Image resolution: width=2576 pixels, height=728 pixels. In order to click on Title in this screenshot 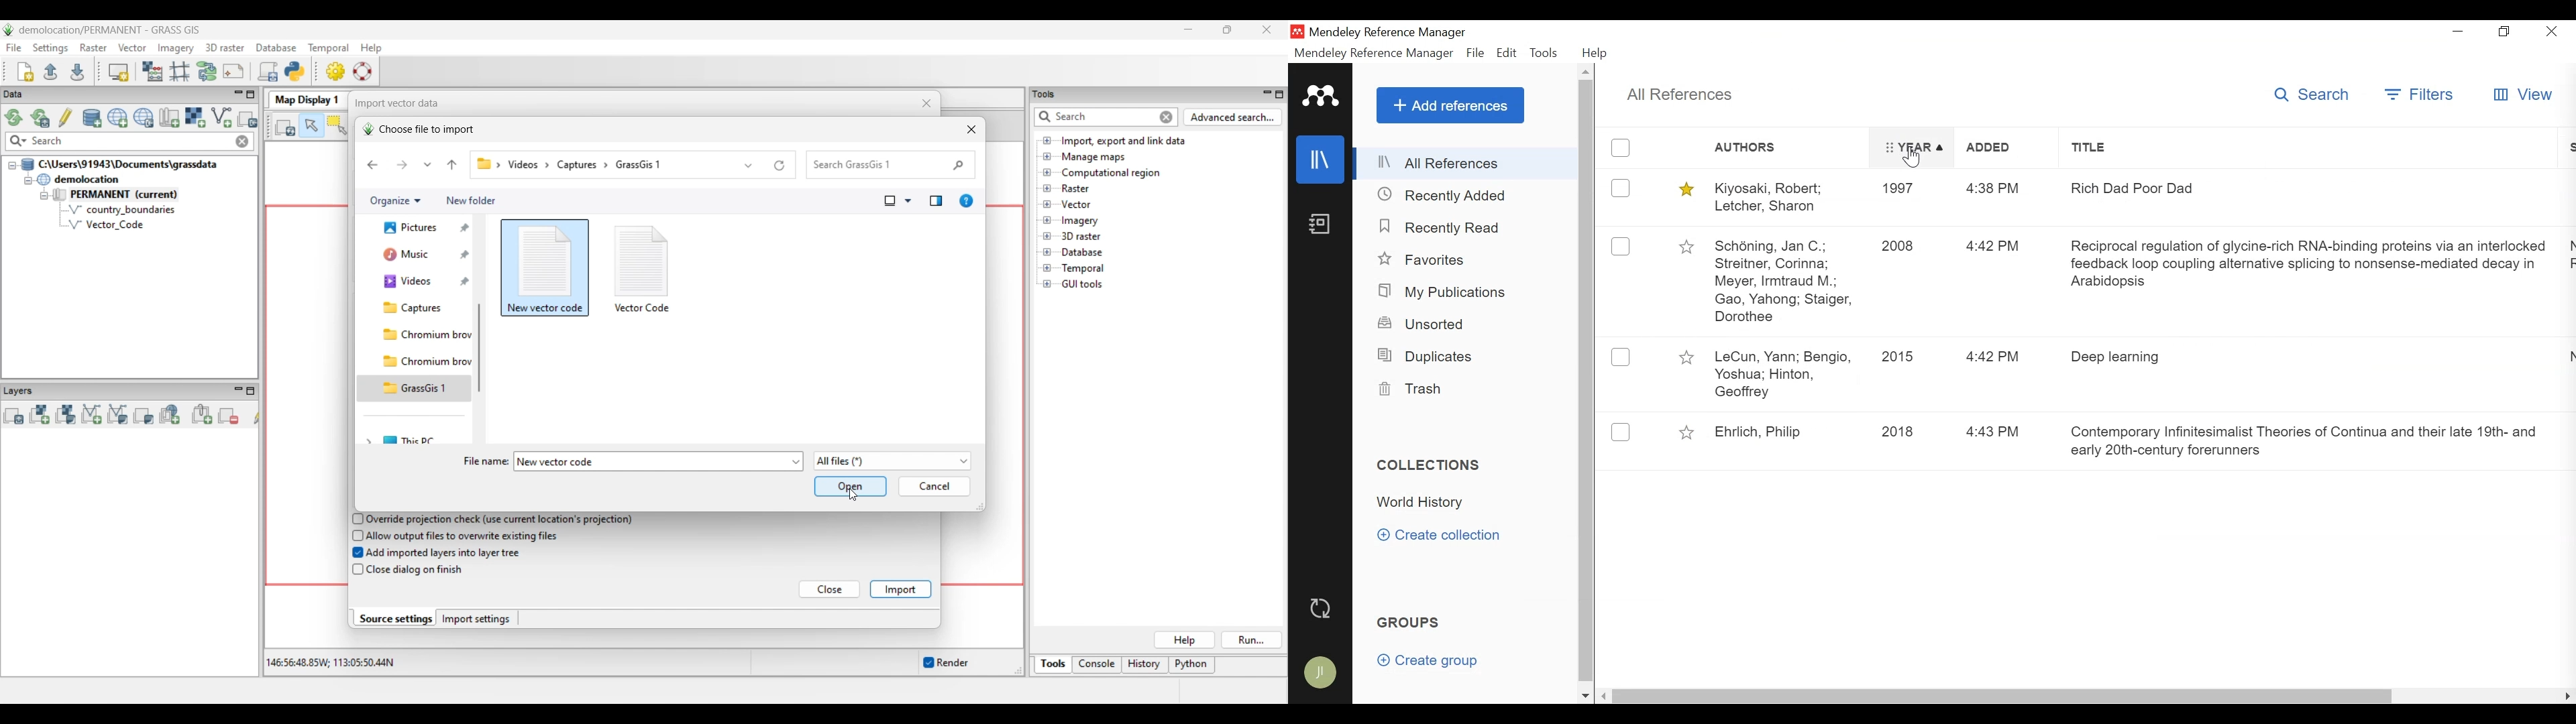, I will do `click(2315, 147)`.